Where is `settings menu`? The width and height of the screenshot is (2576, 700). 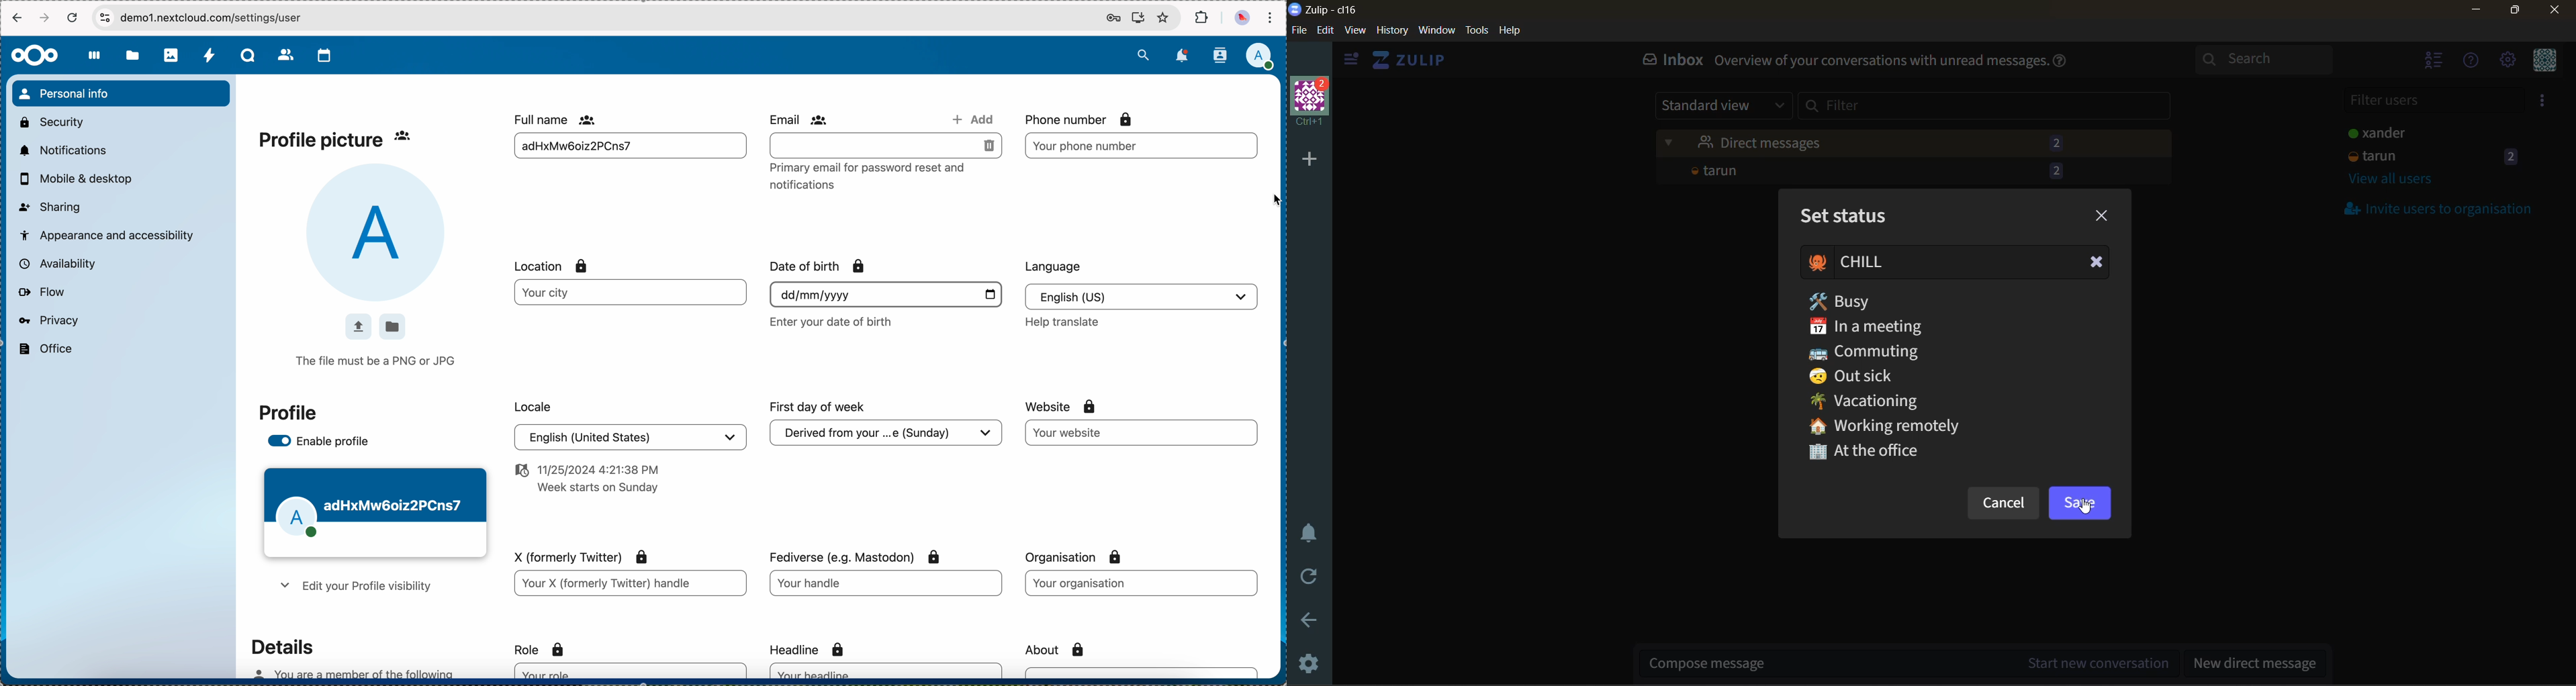 settings menu is located at coordinates (2510, 62).